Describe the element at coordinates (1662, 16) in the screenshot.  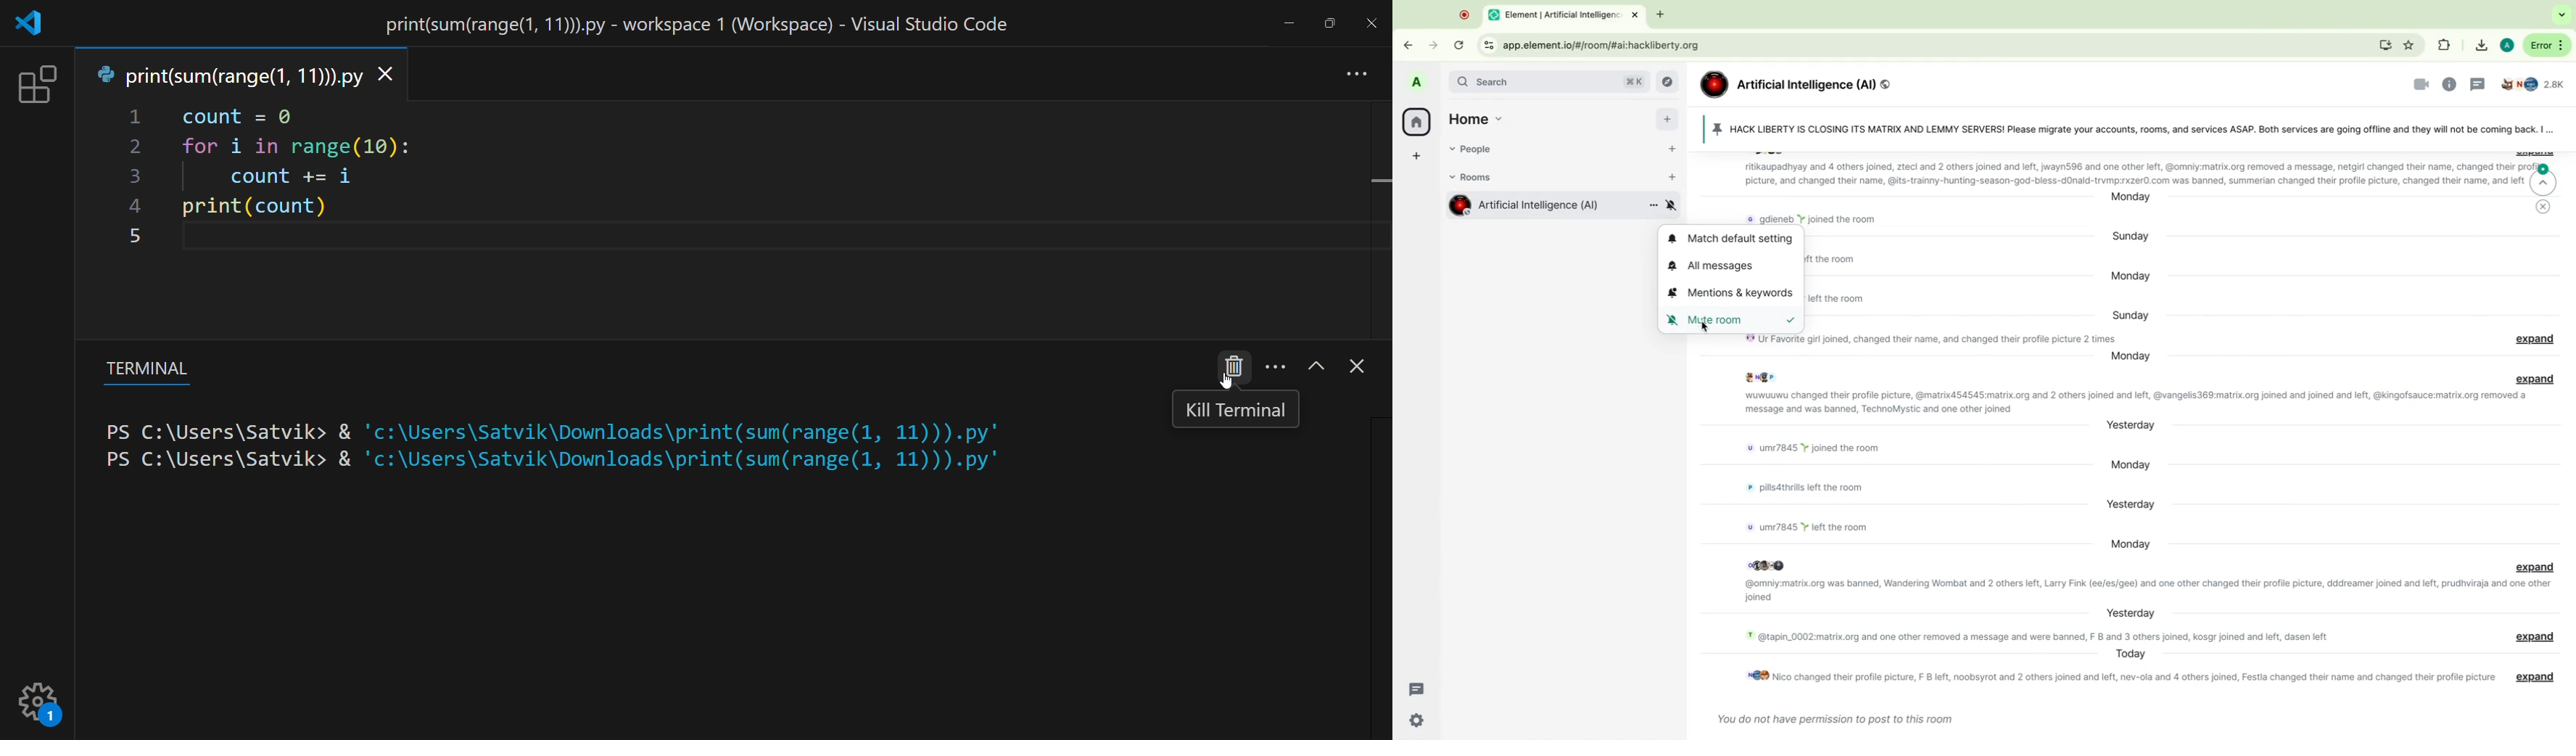
I see `new tab` at that location.